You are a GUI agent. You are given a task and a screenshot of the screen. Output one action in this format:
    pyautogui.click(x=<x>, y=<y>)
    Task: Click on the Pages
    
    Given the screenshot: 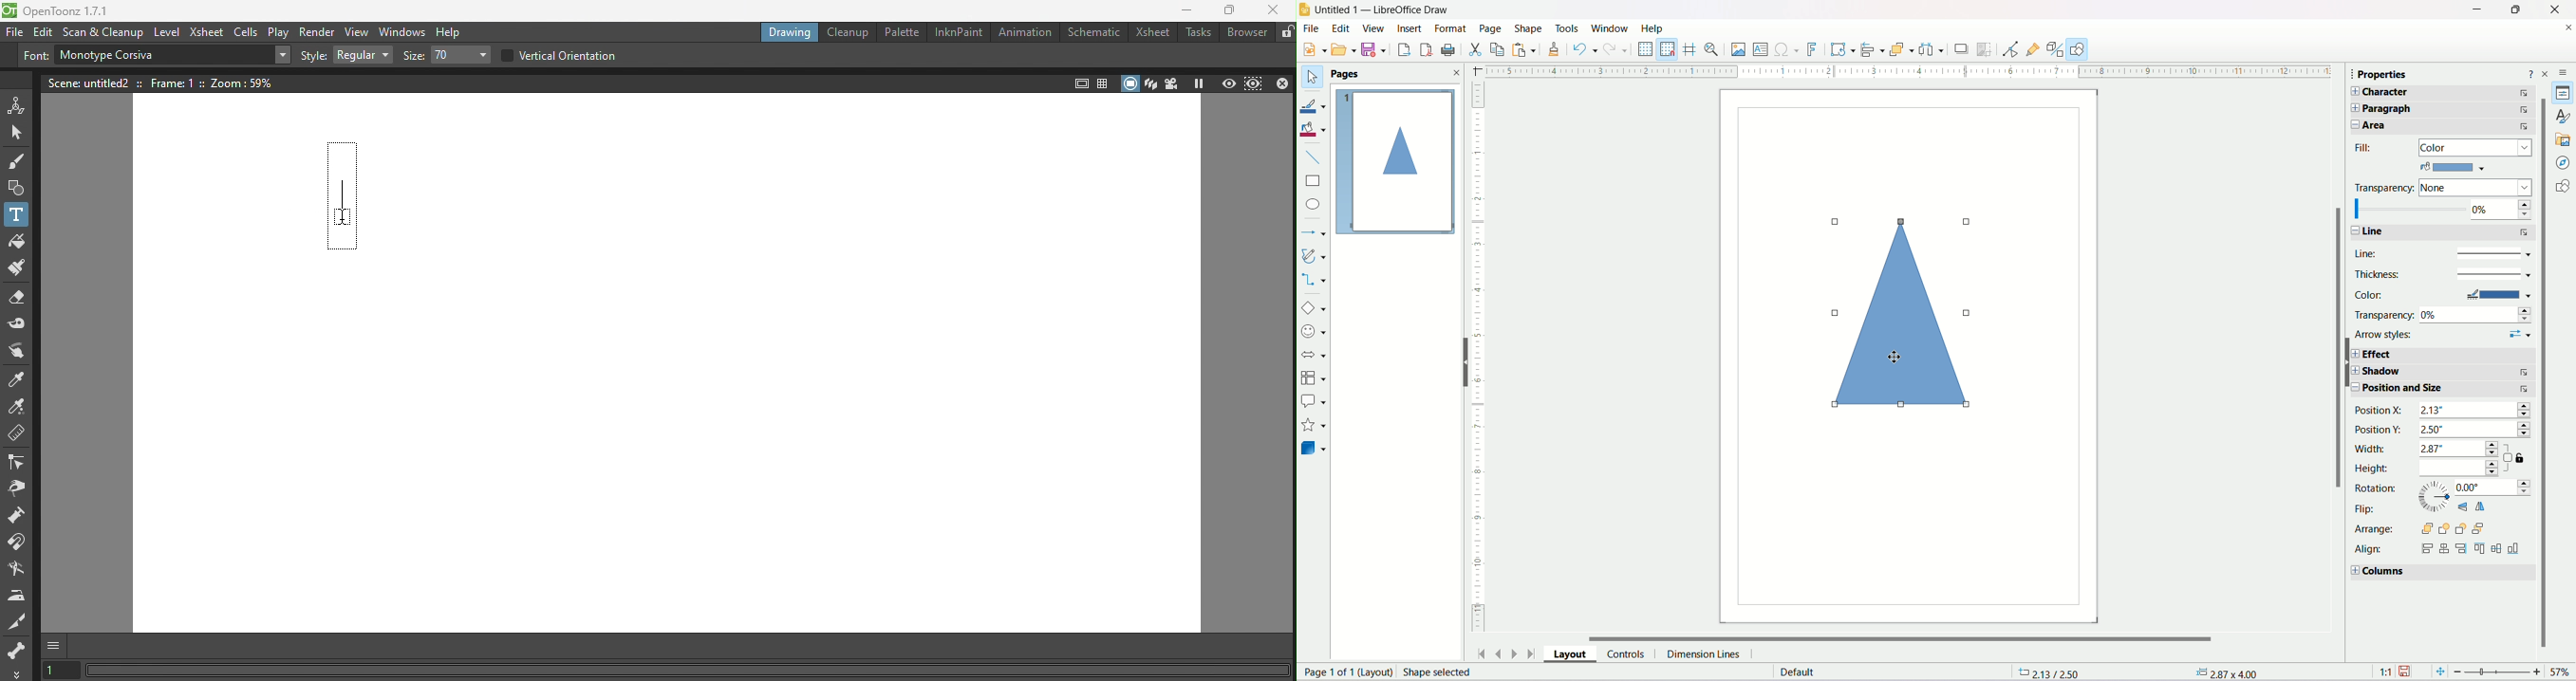 What is the action you would take?
    pyautogui.click(x=1345, y=74)
    